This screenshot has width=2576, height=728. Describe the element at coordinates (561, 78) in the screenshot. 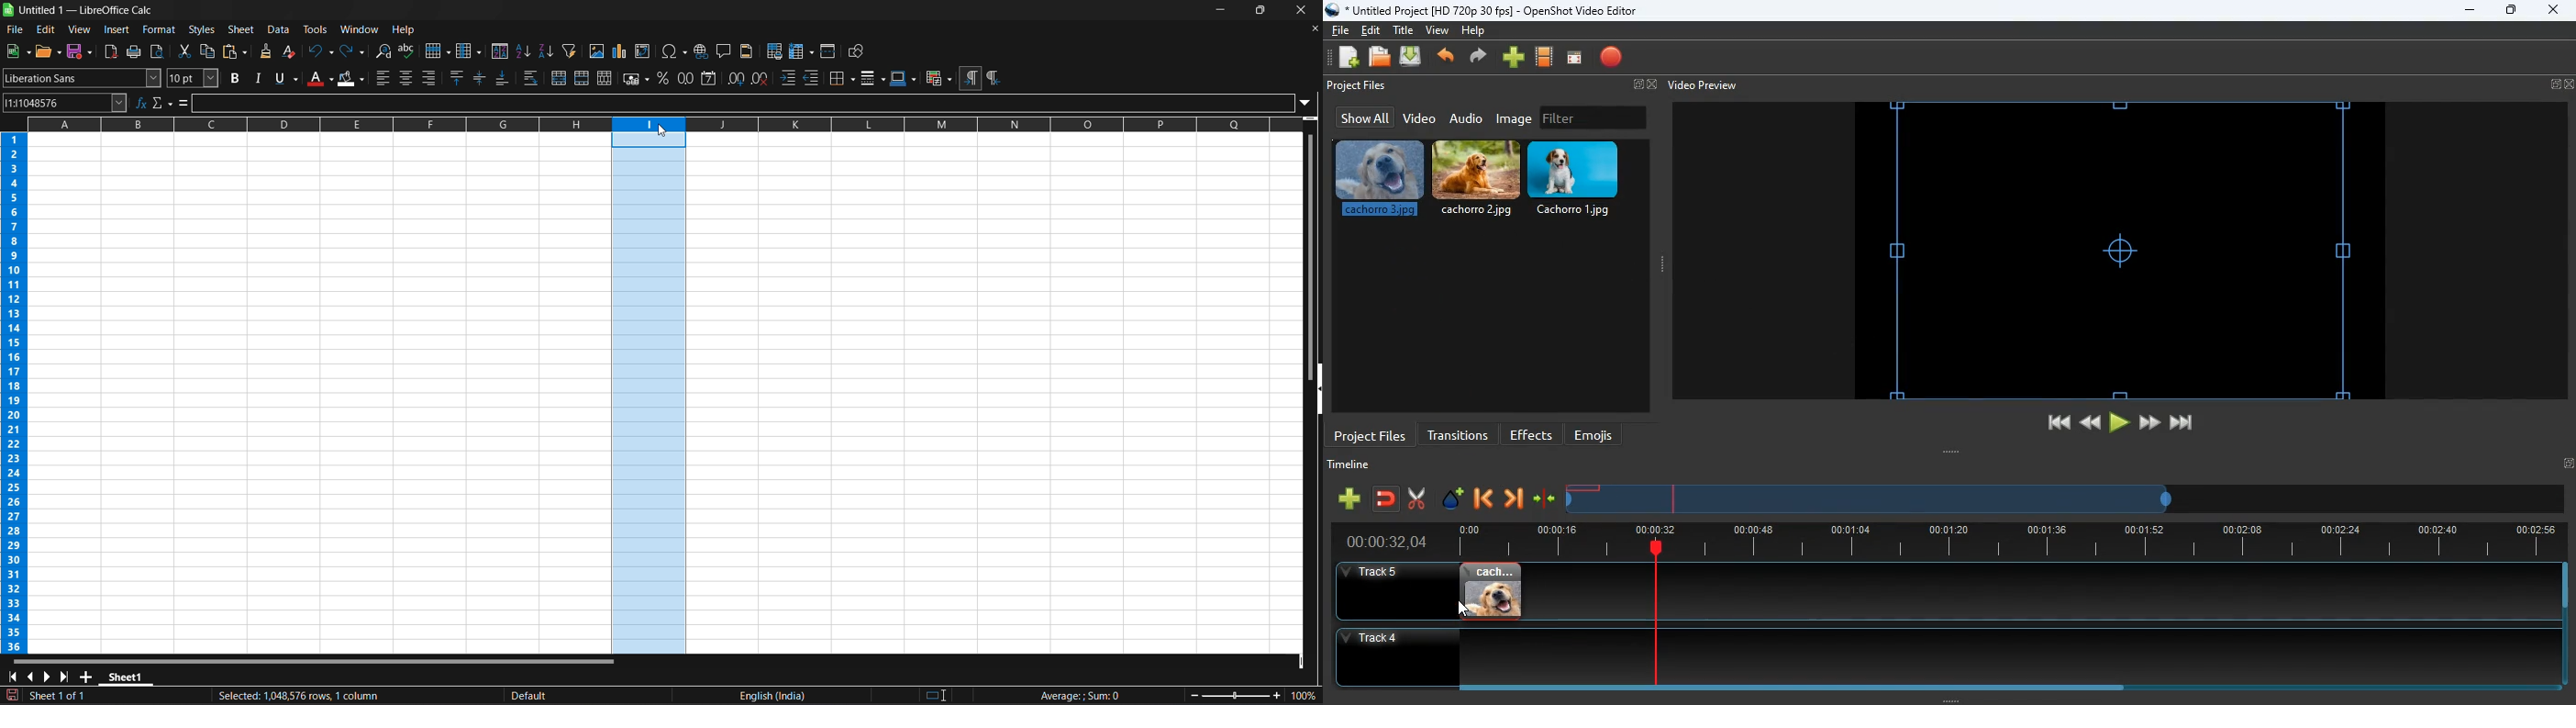

I see `merge and center or unmerge cells depending on the toggle state` at that location.